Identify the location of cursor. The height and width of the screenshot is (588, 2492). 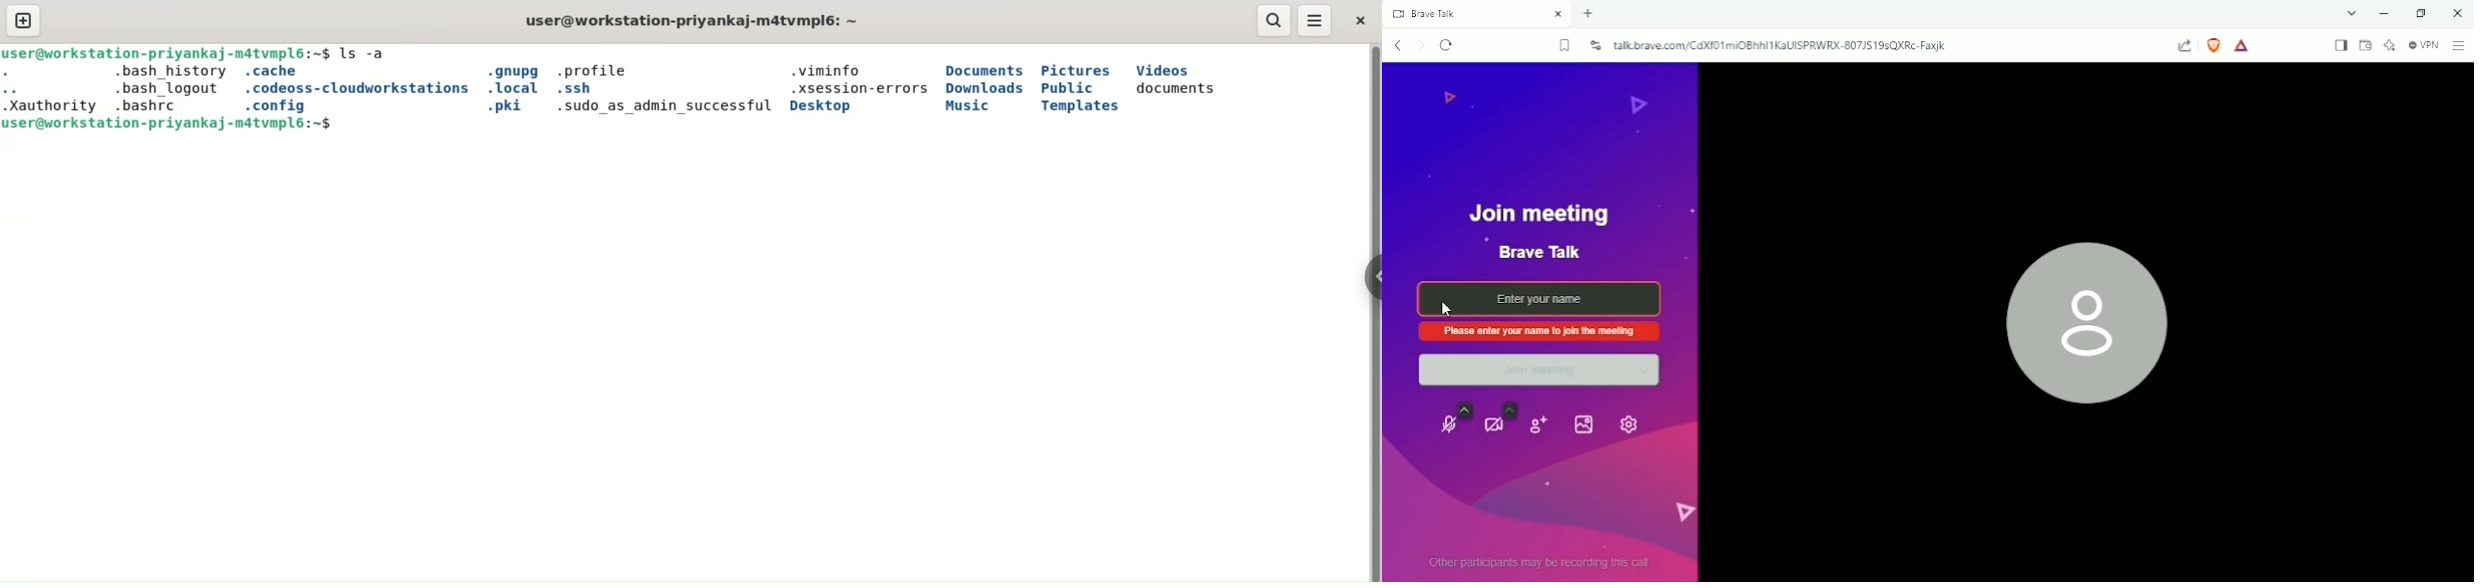
(346, 129).